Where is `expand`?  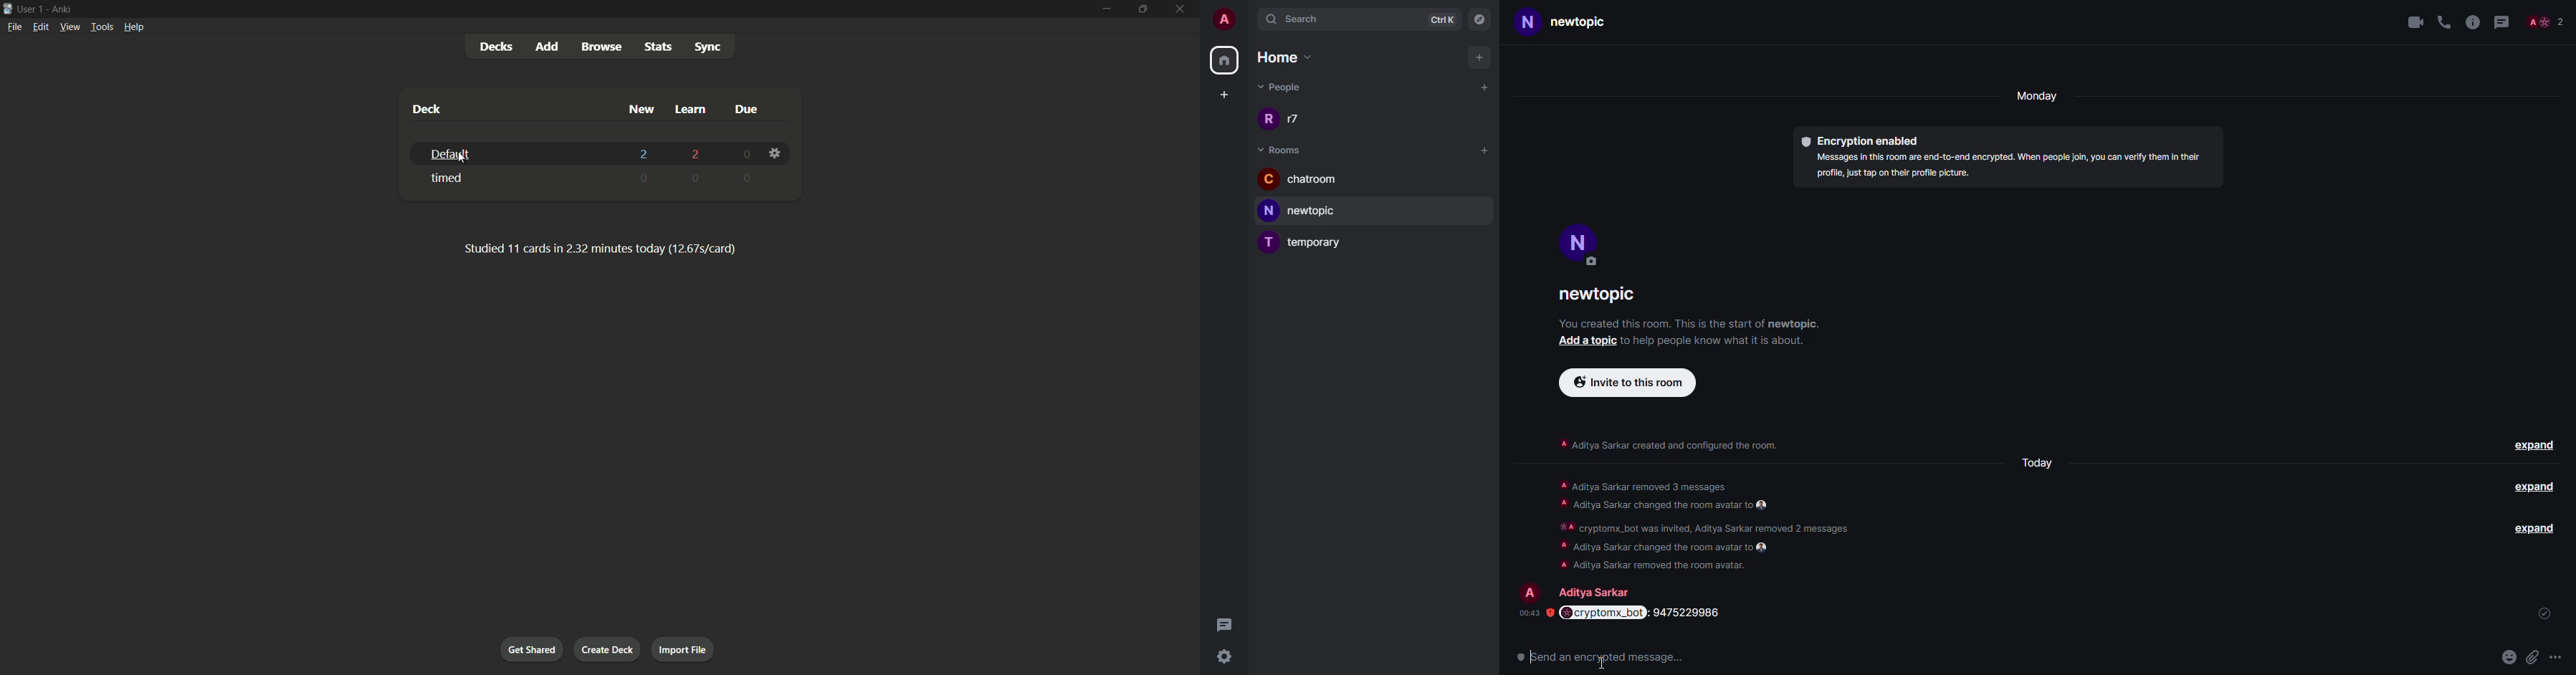 expand is located at coordinates (2532, 530).